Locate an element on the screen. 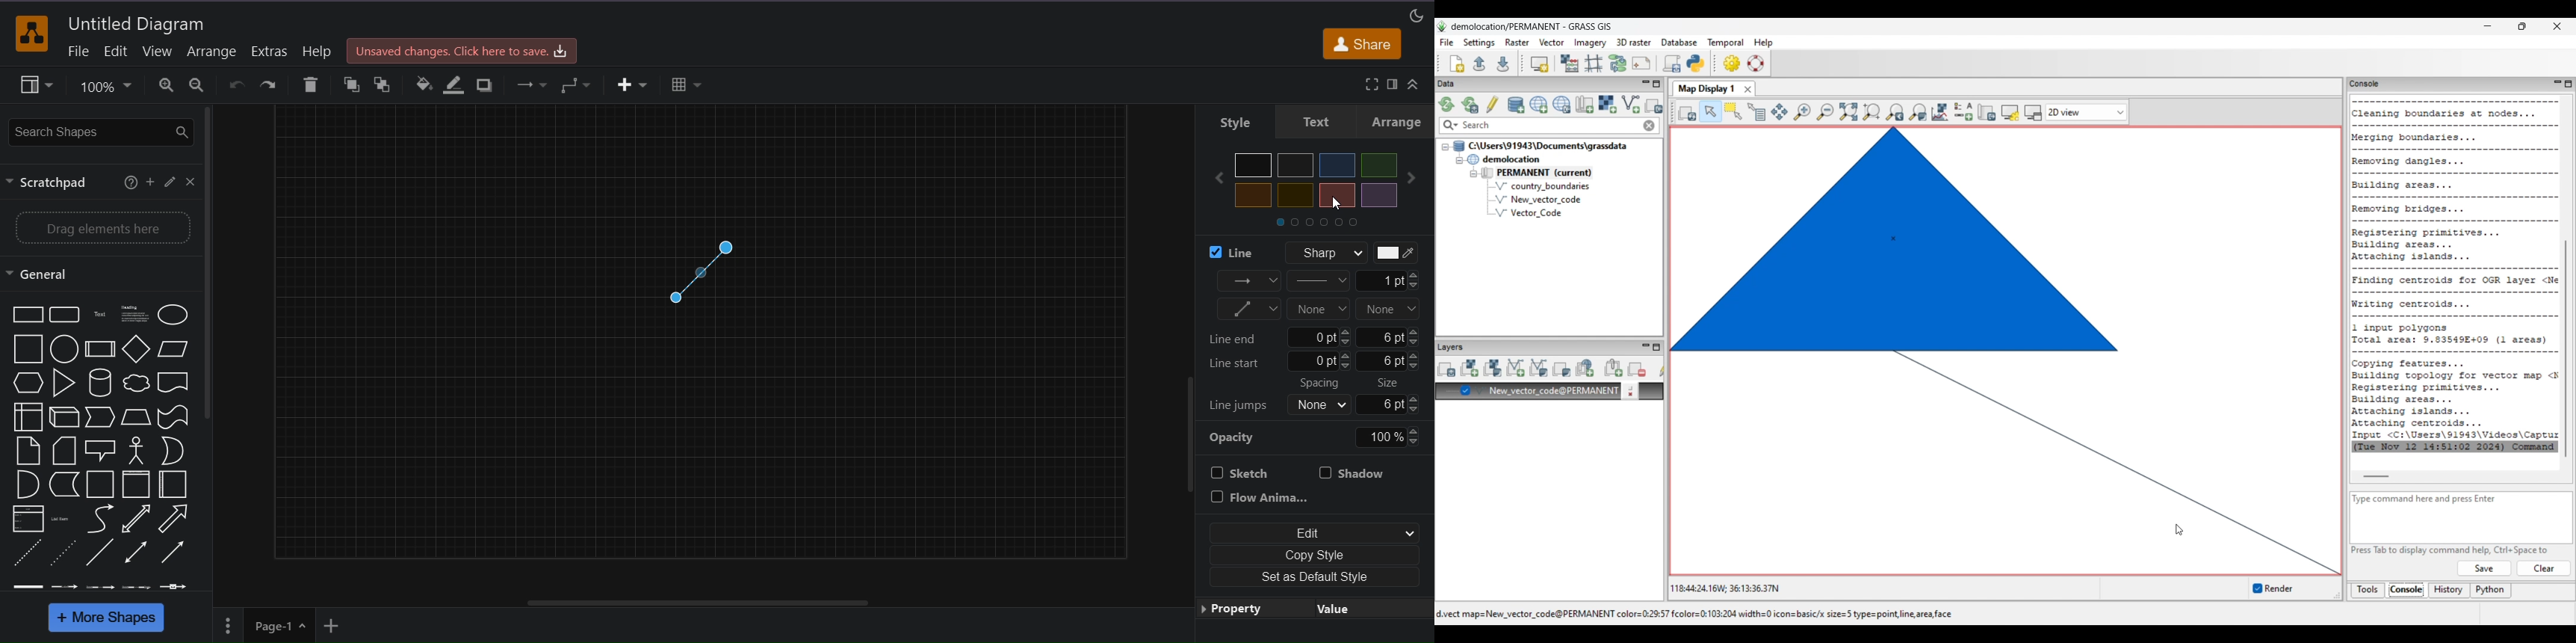  to back is located at coordinates (383, 84).